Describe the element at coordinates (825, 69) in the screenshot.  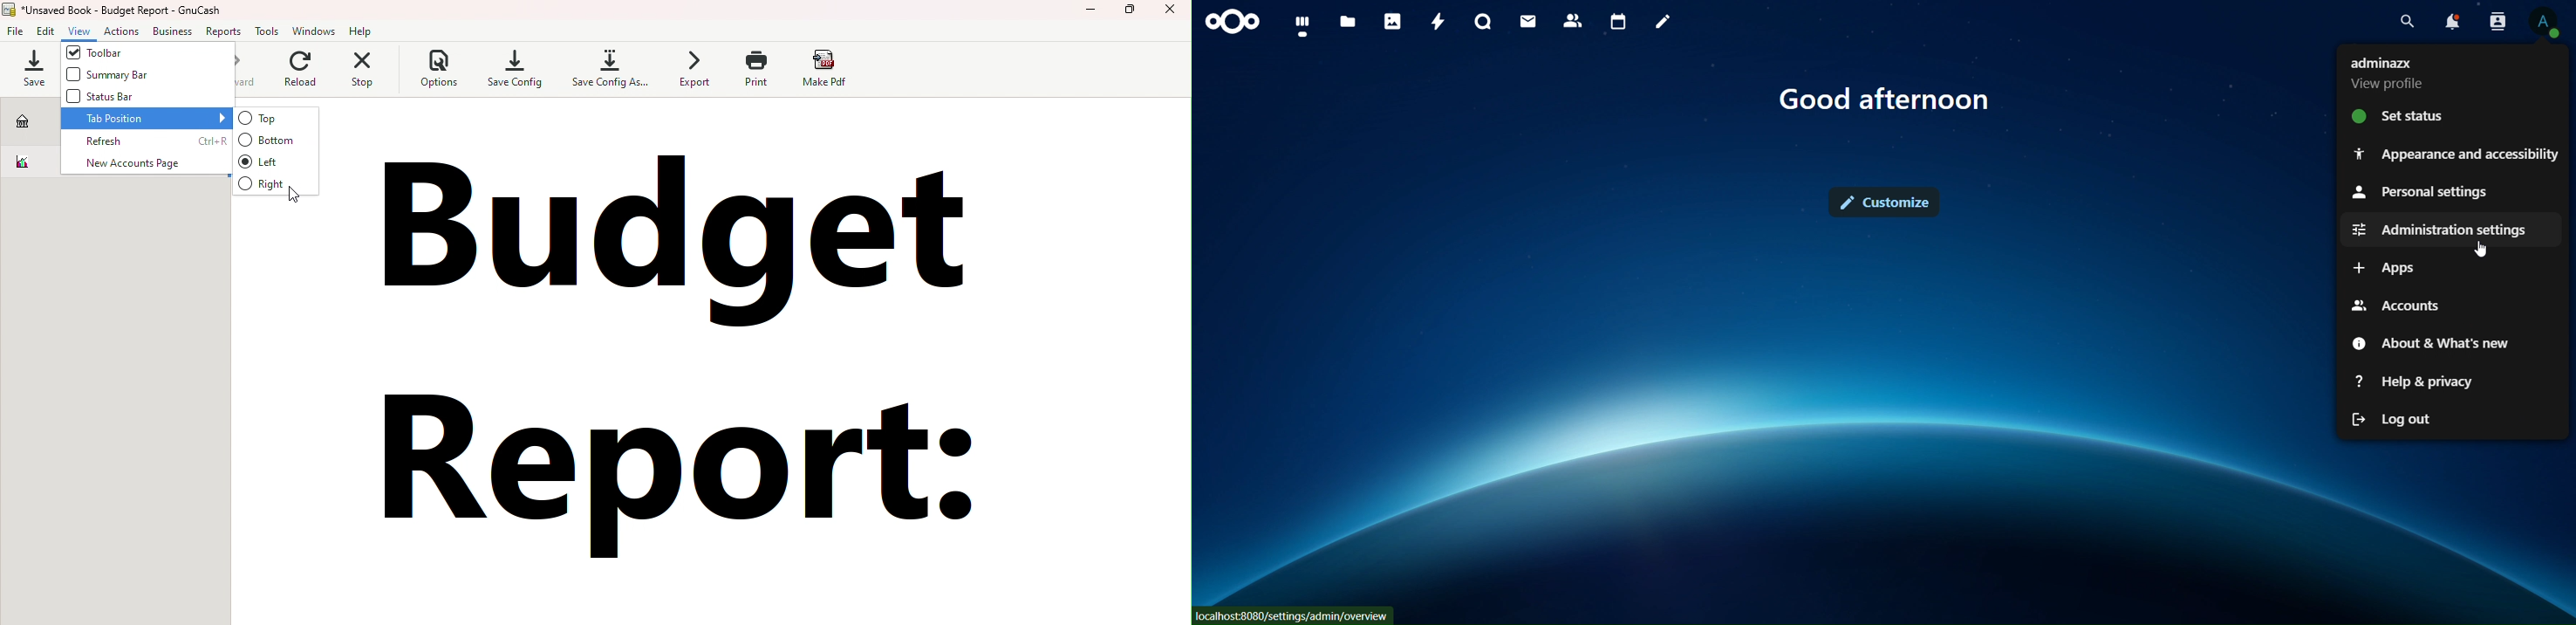
I see `Make pdf` at that location.